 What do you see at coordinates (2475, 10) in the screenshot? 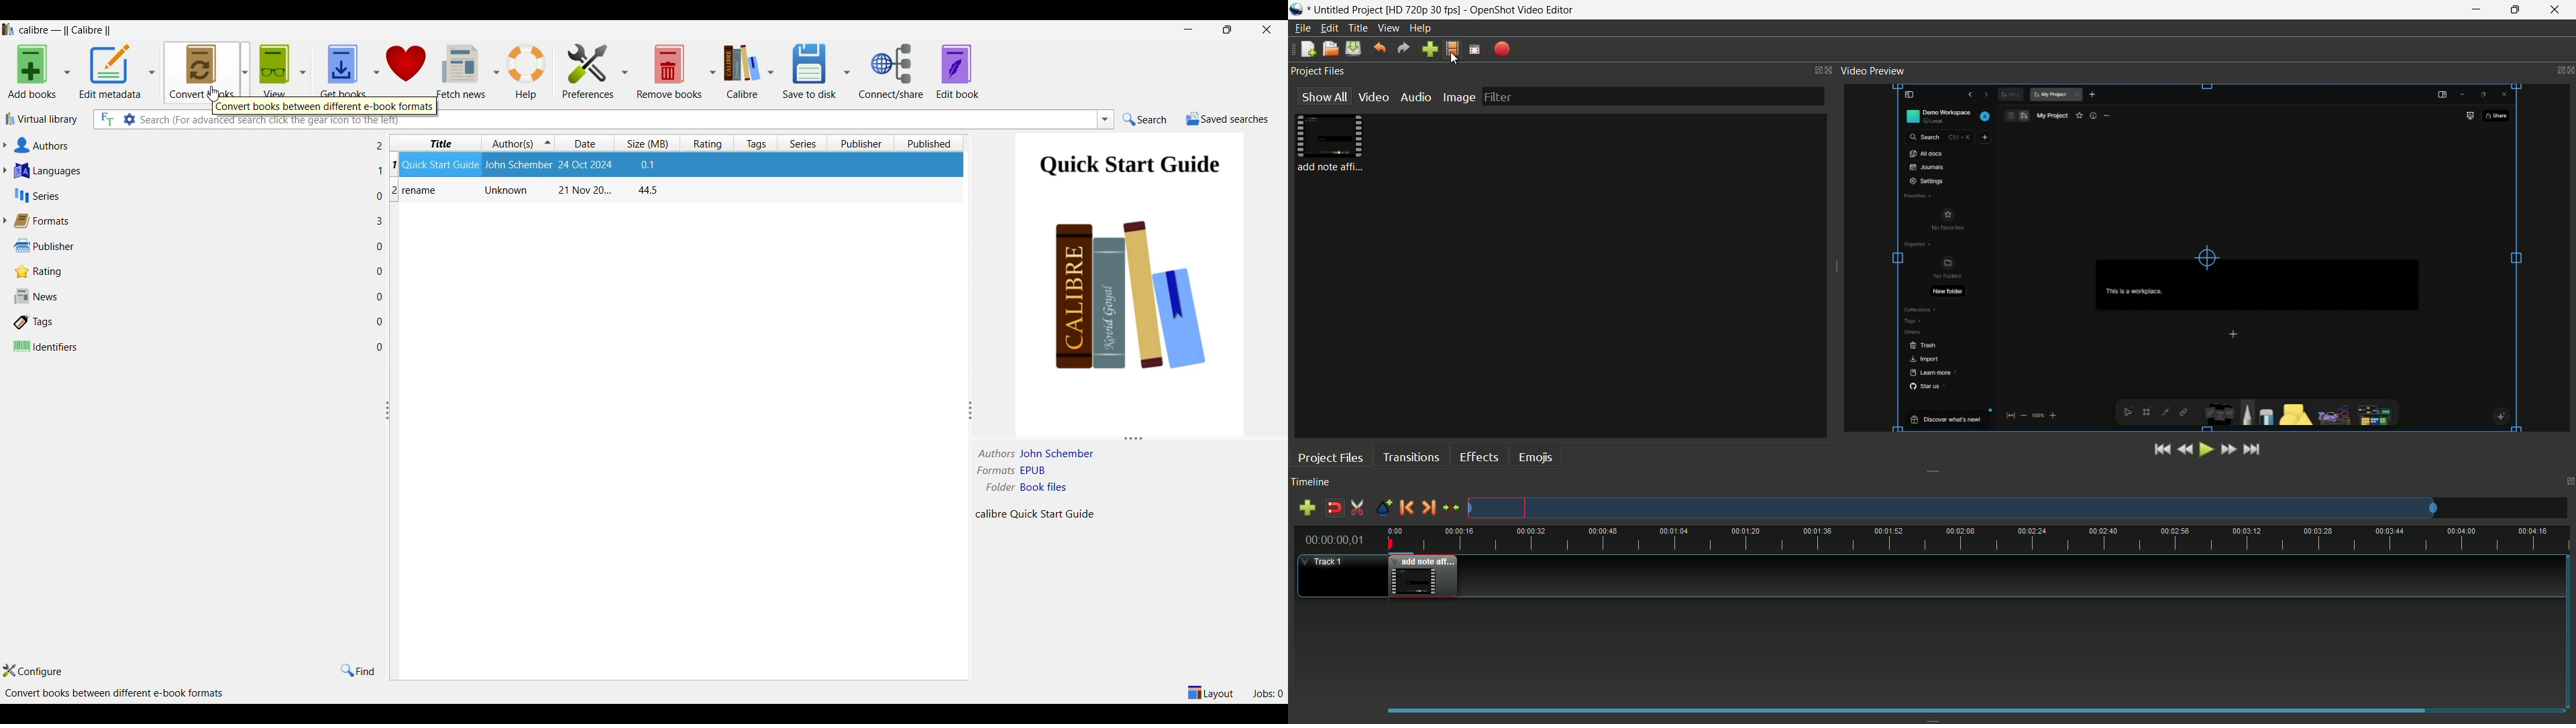
I see `minimize` at bounding box center [2475, 10].